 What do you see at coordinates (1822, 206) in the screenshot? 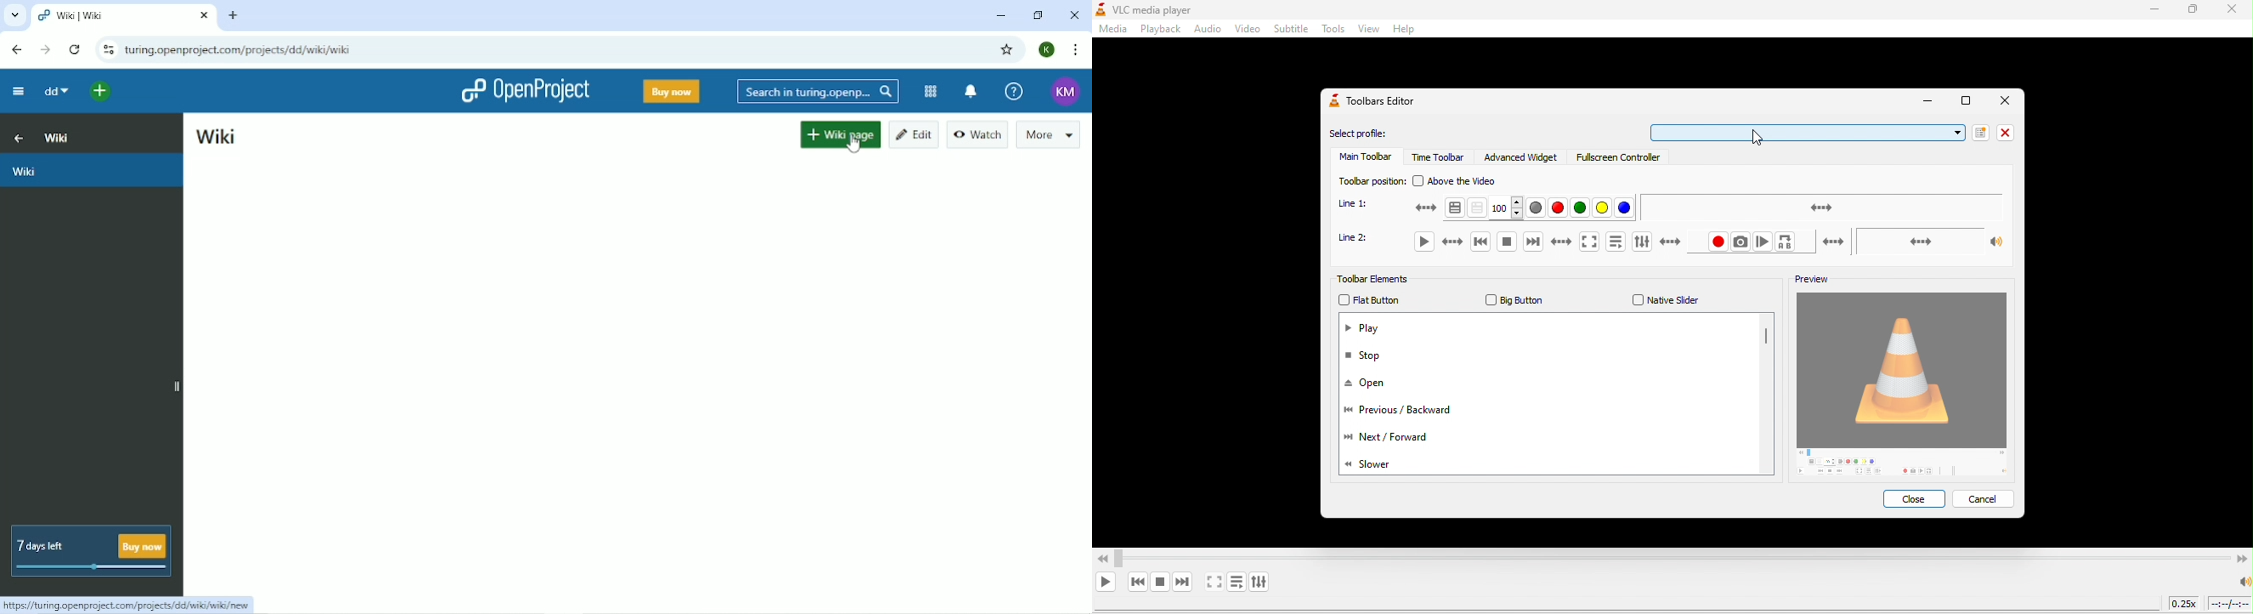
I see `synchronization settings` at bounding box center [1822, 206].